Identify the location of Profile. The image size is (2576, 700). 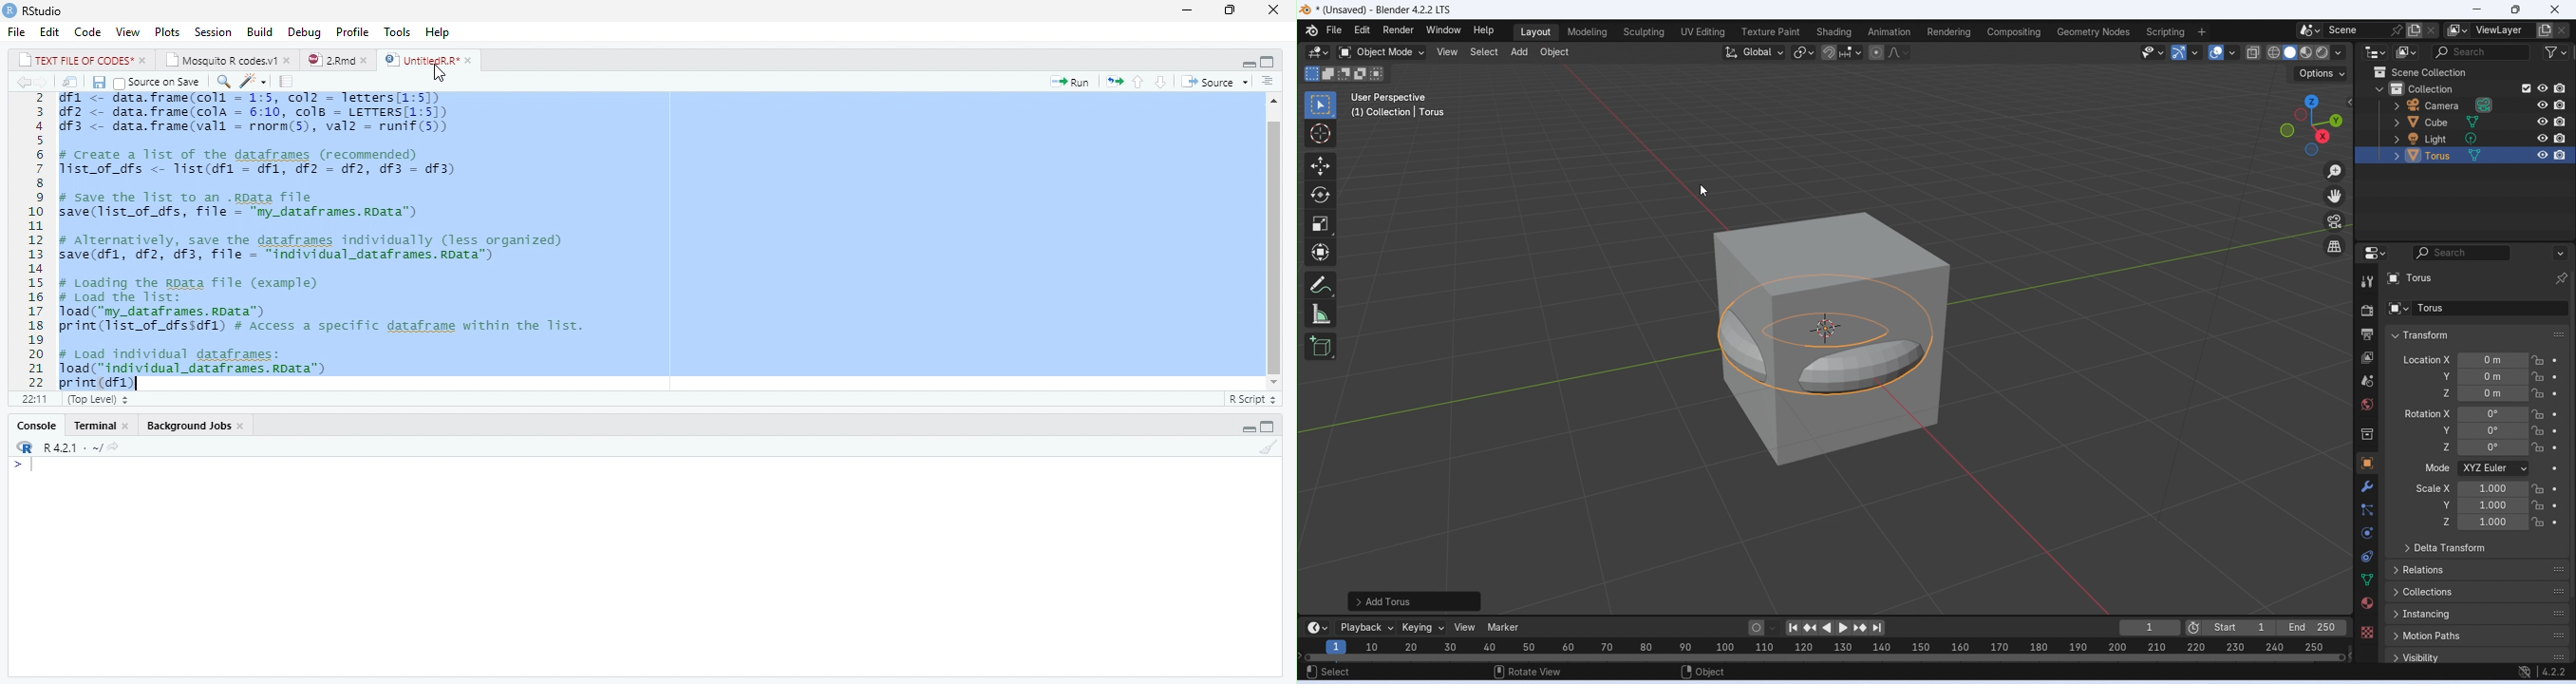
(353, 31).